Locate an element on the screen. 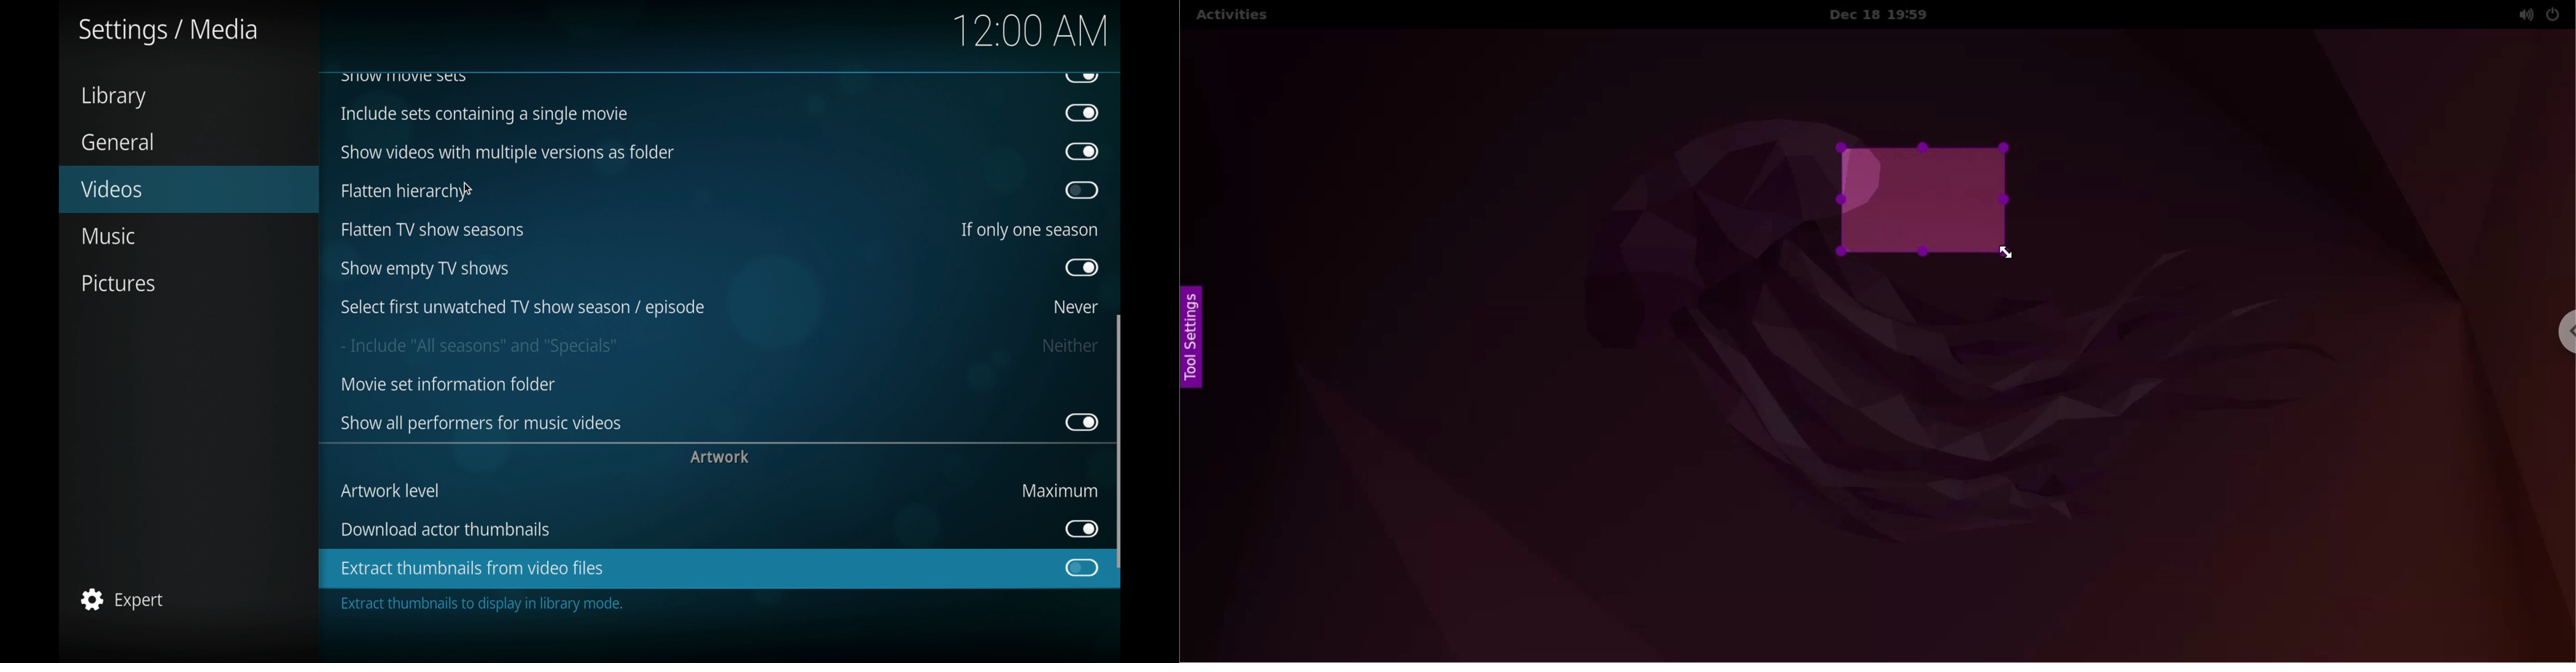  never is located at coordinates (1076, 308).